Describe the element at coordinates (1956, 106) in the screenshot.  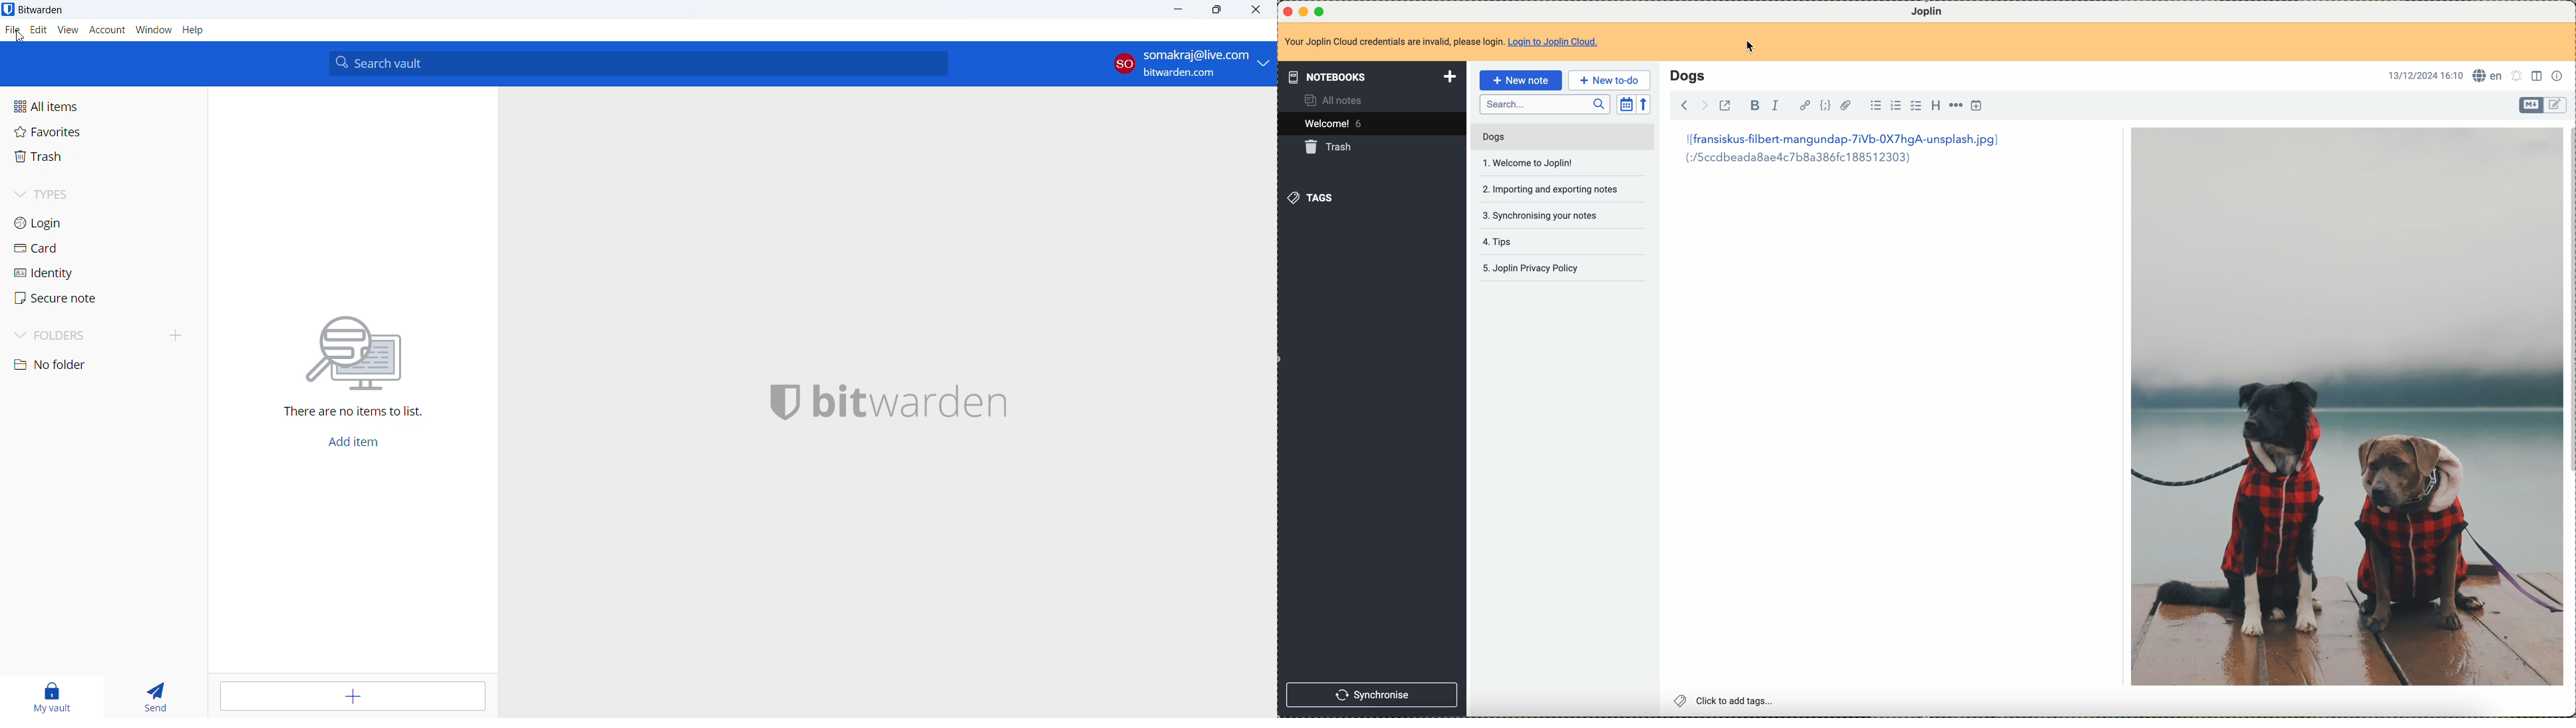
I see `horizontal rule` at that location.